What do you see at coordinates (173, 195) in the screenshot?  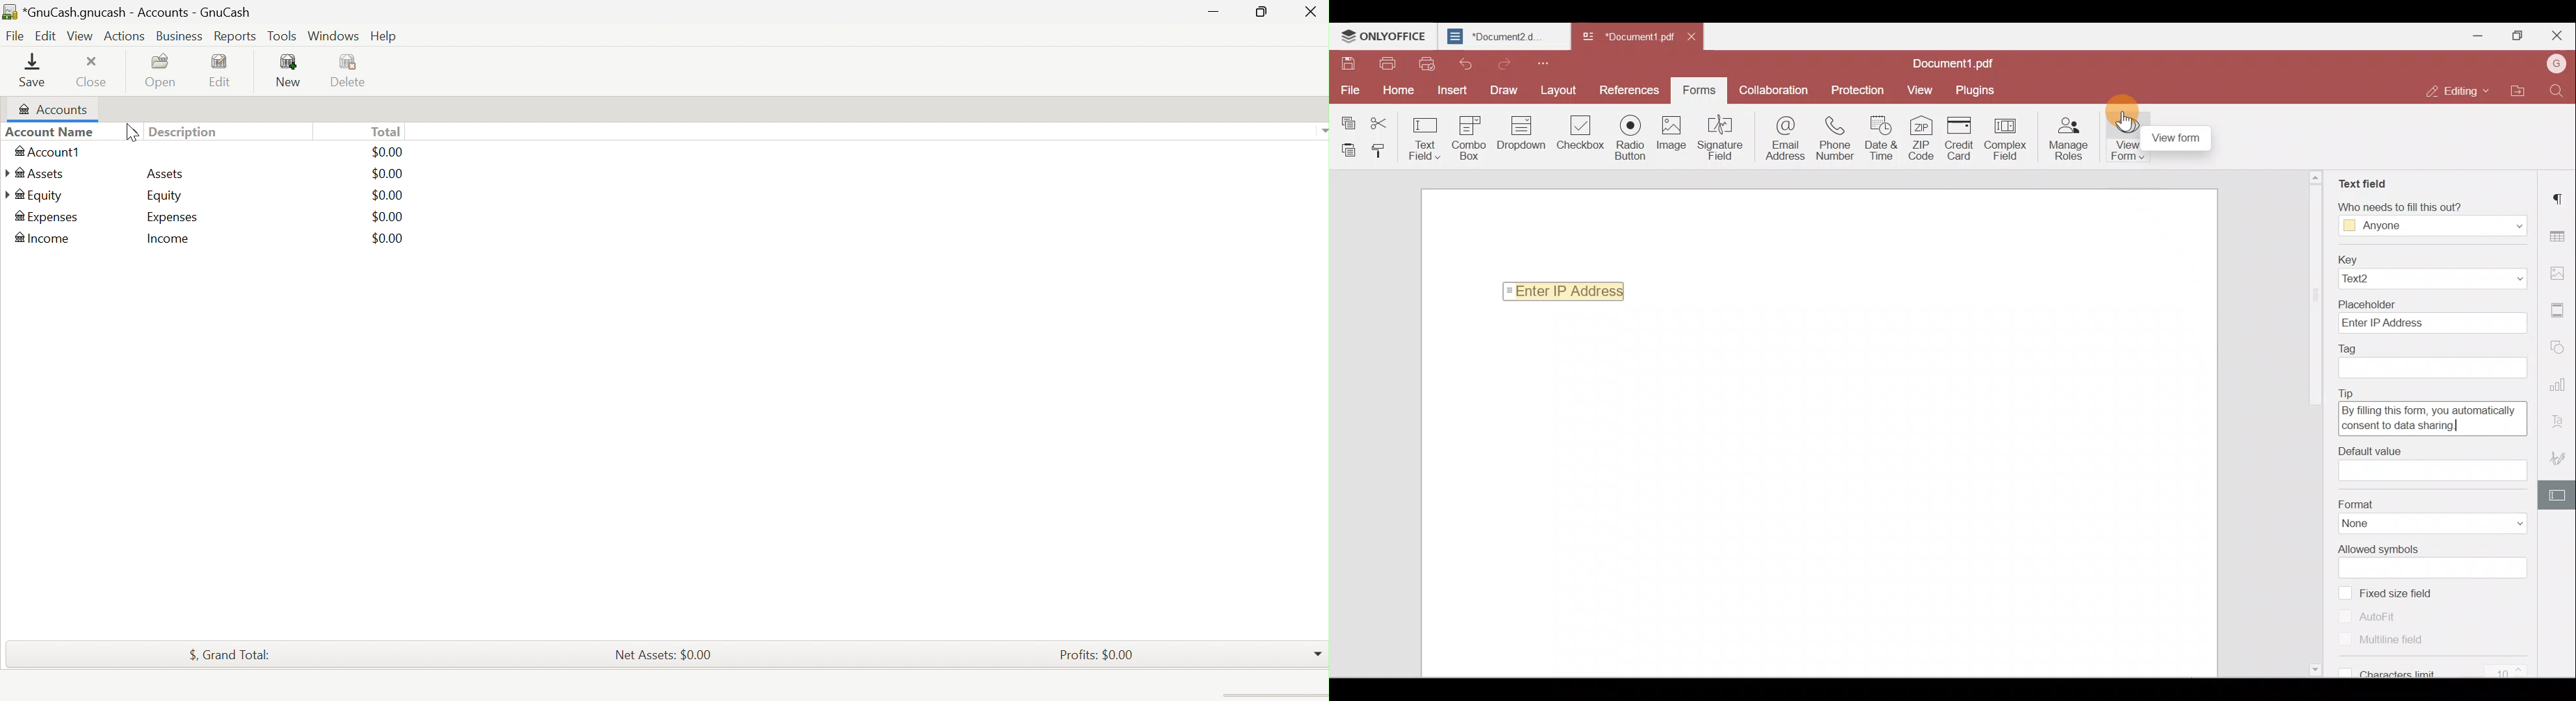 I see `Expenses` at bounding box center [173, 195].